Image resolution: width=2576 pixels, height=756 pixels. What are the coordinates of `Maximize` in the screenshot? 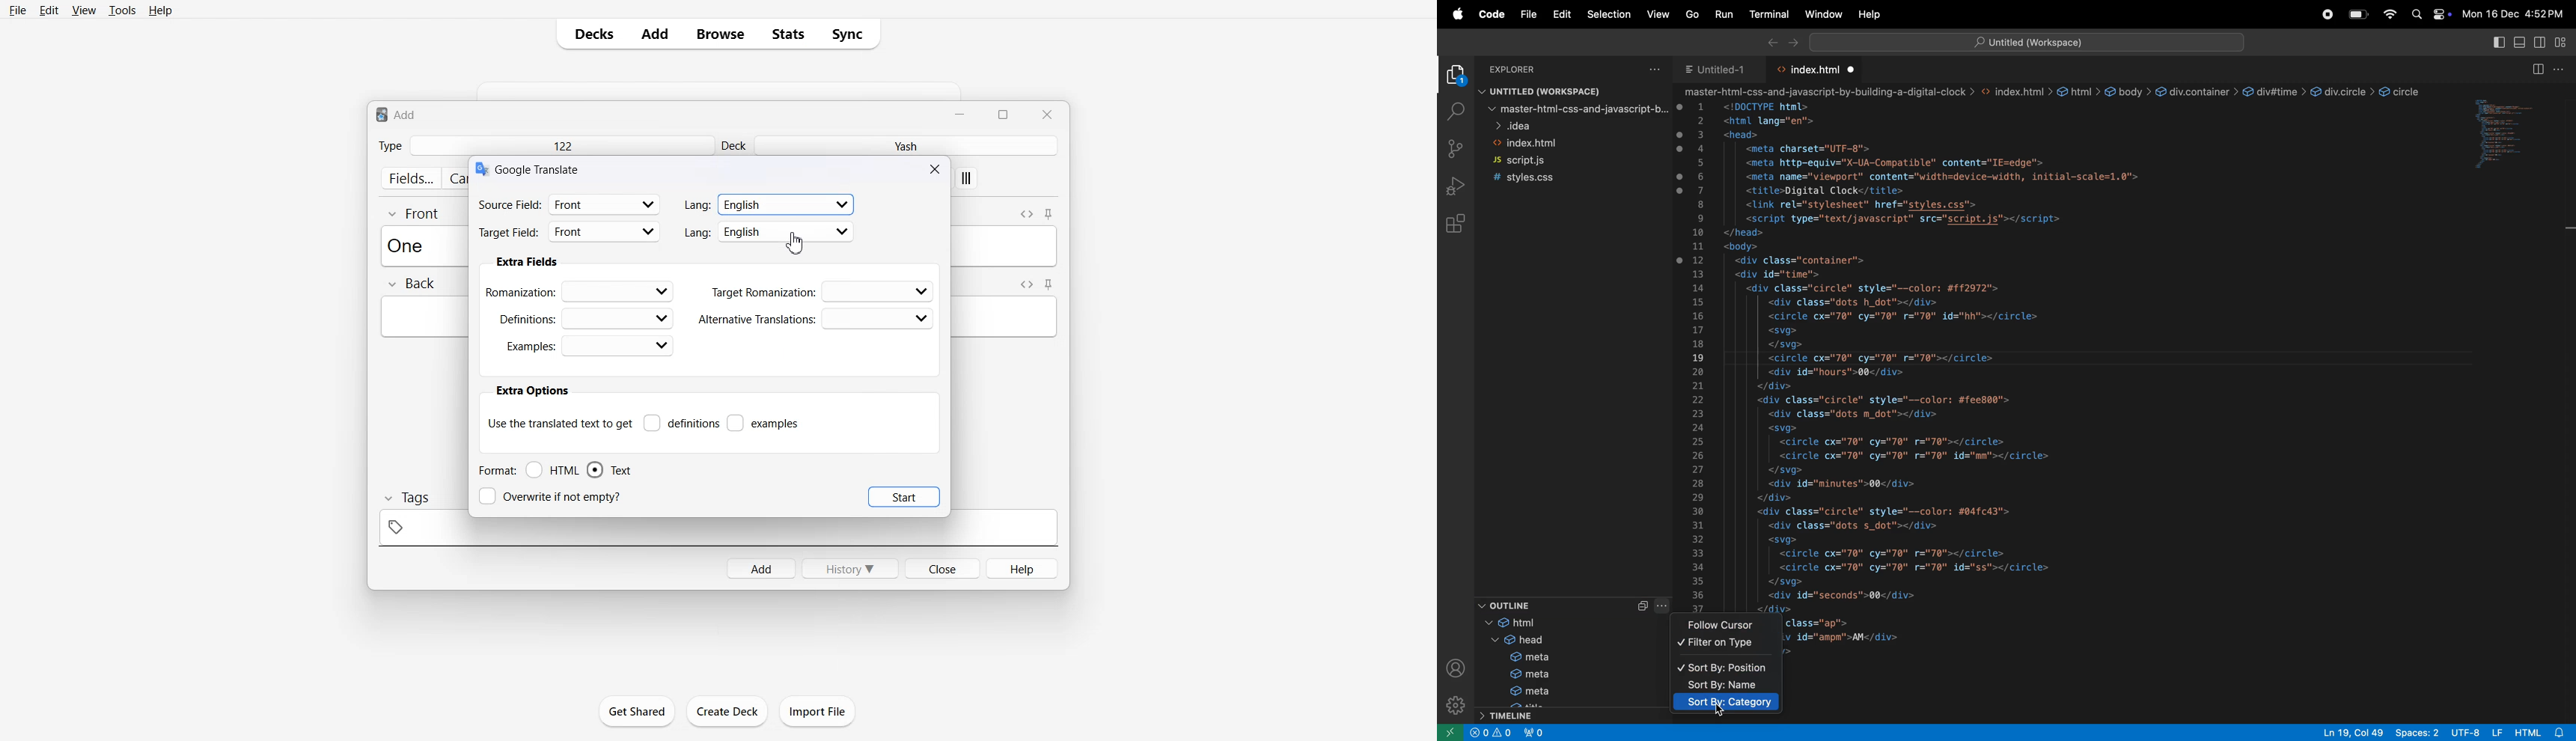 It's located at (1006, 113).